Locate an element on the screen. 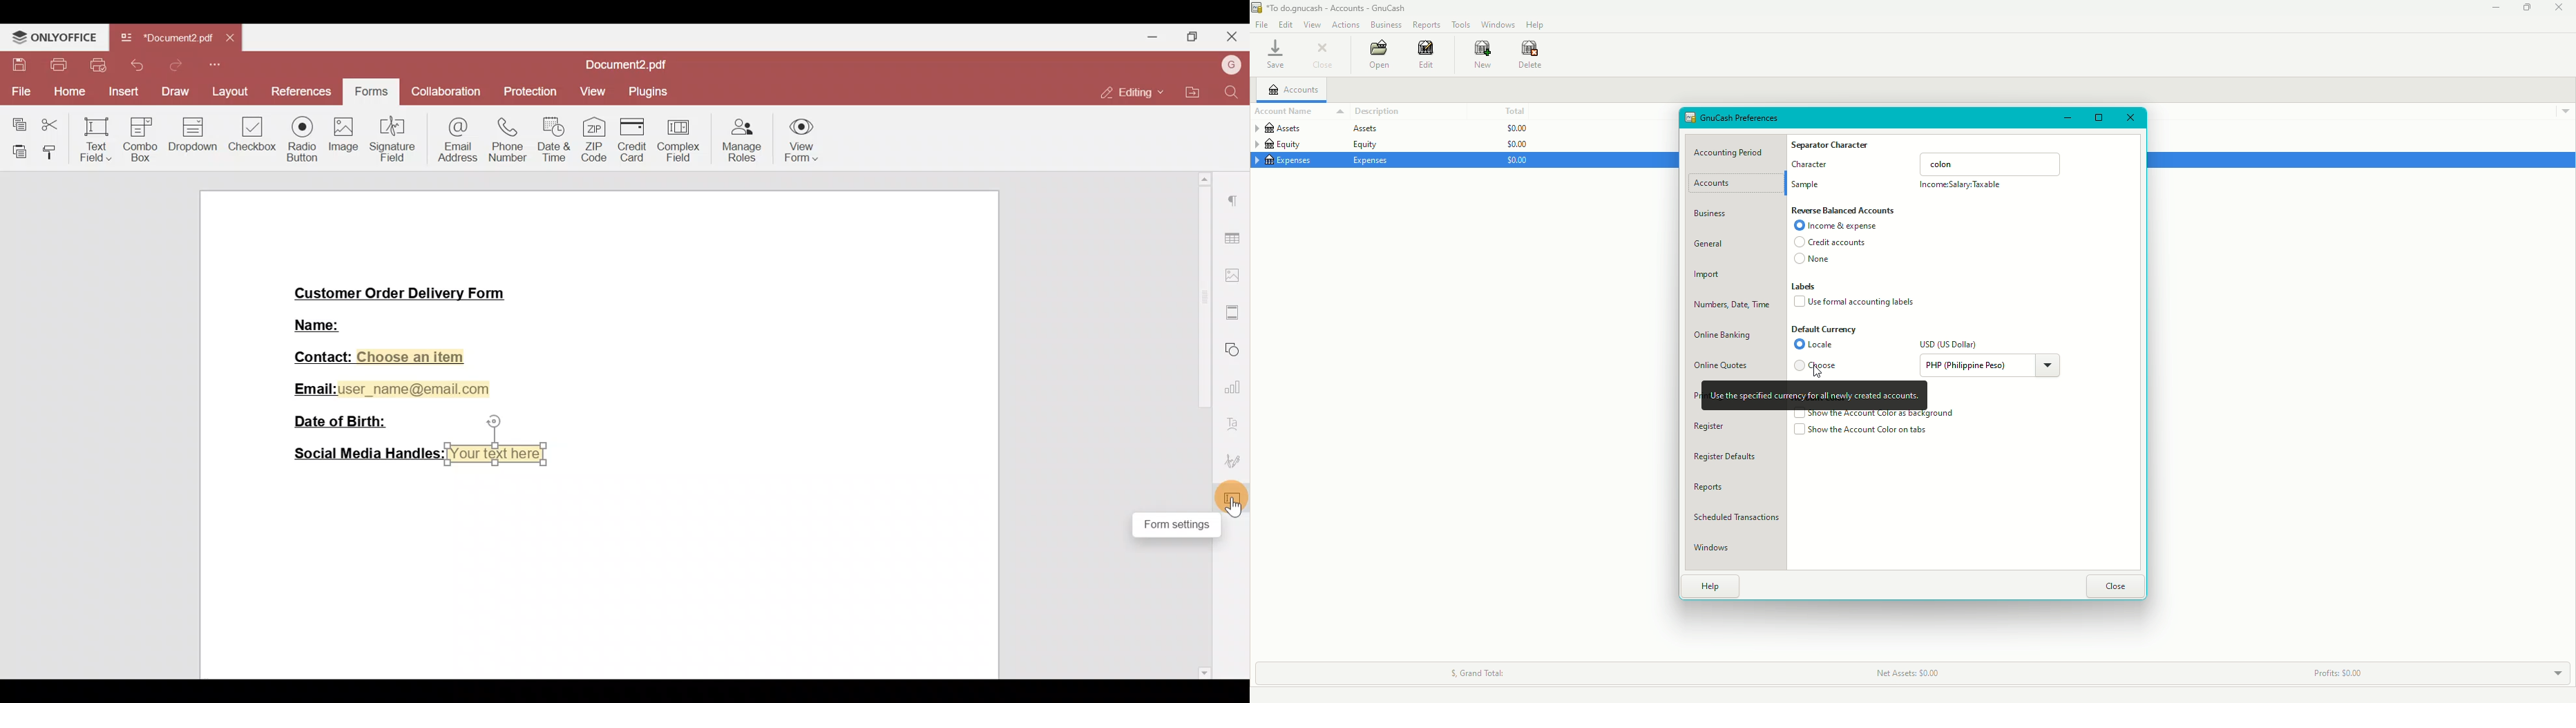 The width and height of the screenshot is (2576, 728). Save is located at coordinates (1276, 54).